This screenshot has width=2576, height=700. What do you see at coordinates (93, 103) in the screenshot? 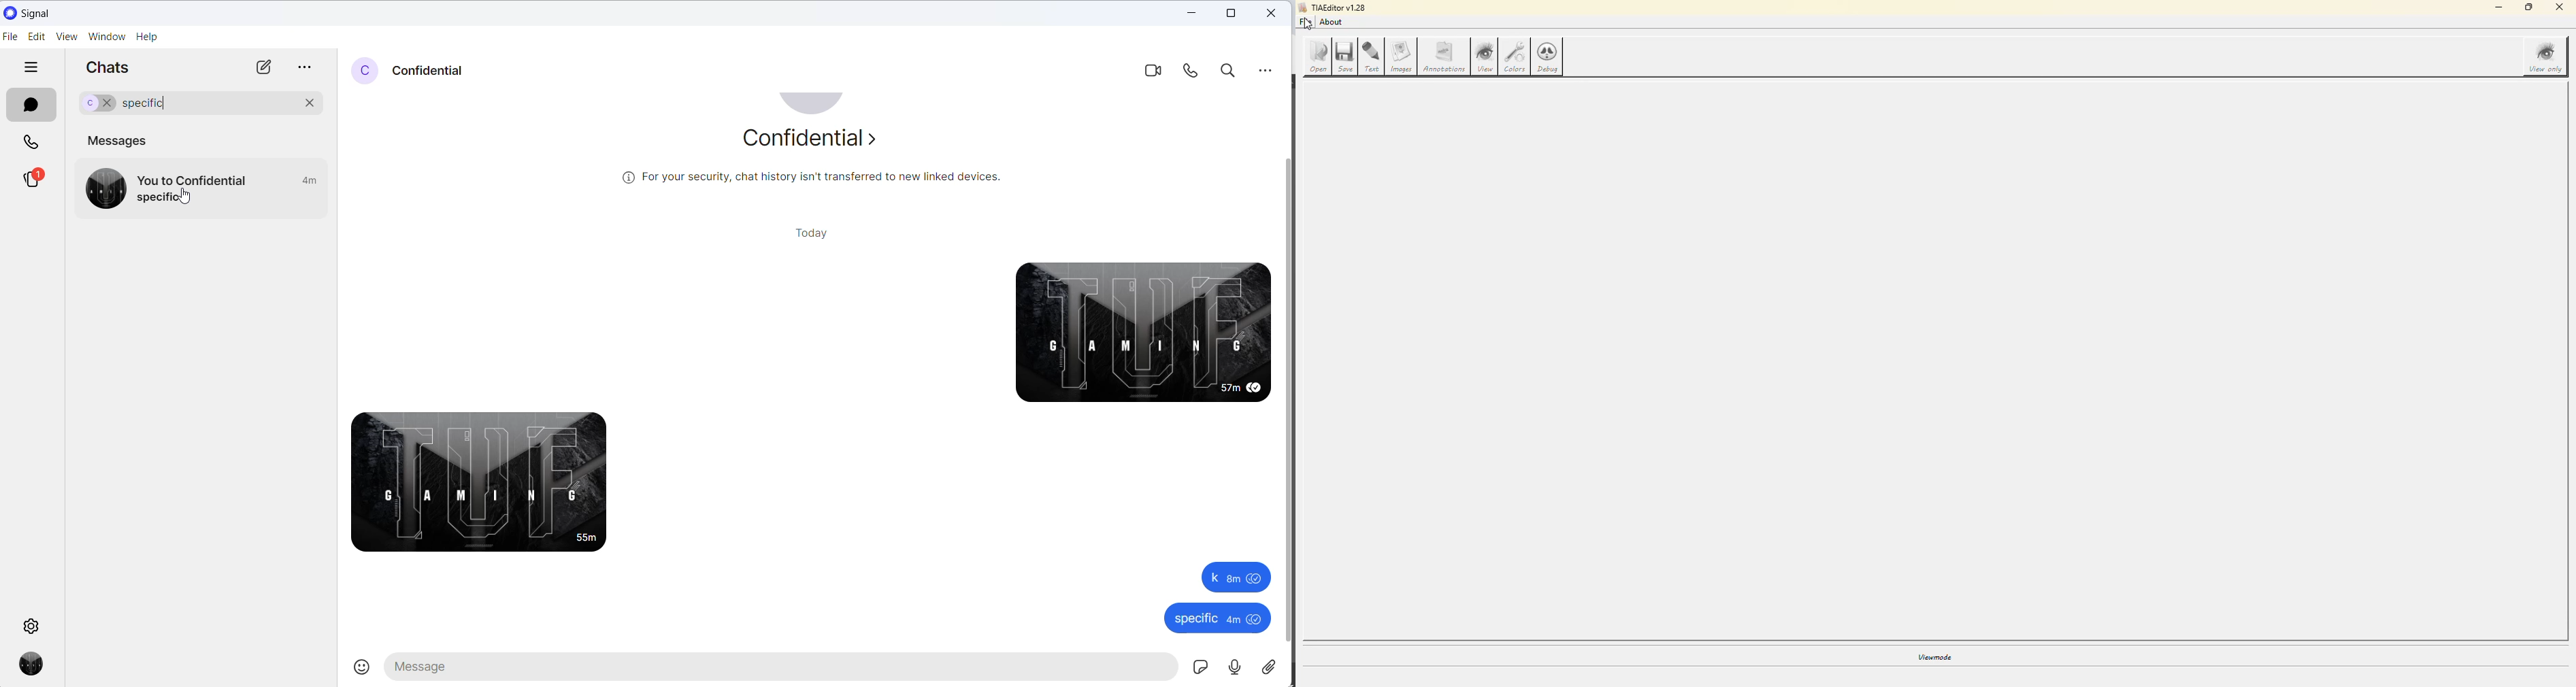
I see `selected chat for search` at bounding box center [93, 103].